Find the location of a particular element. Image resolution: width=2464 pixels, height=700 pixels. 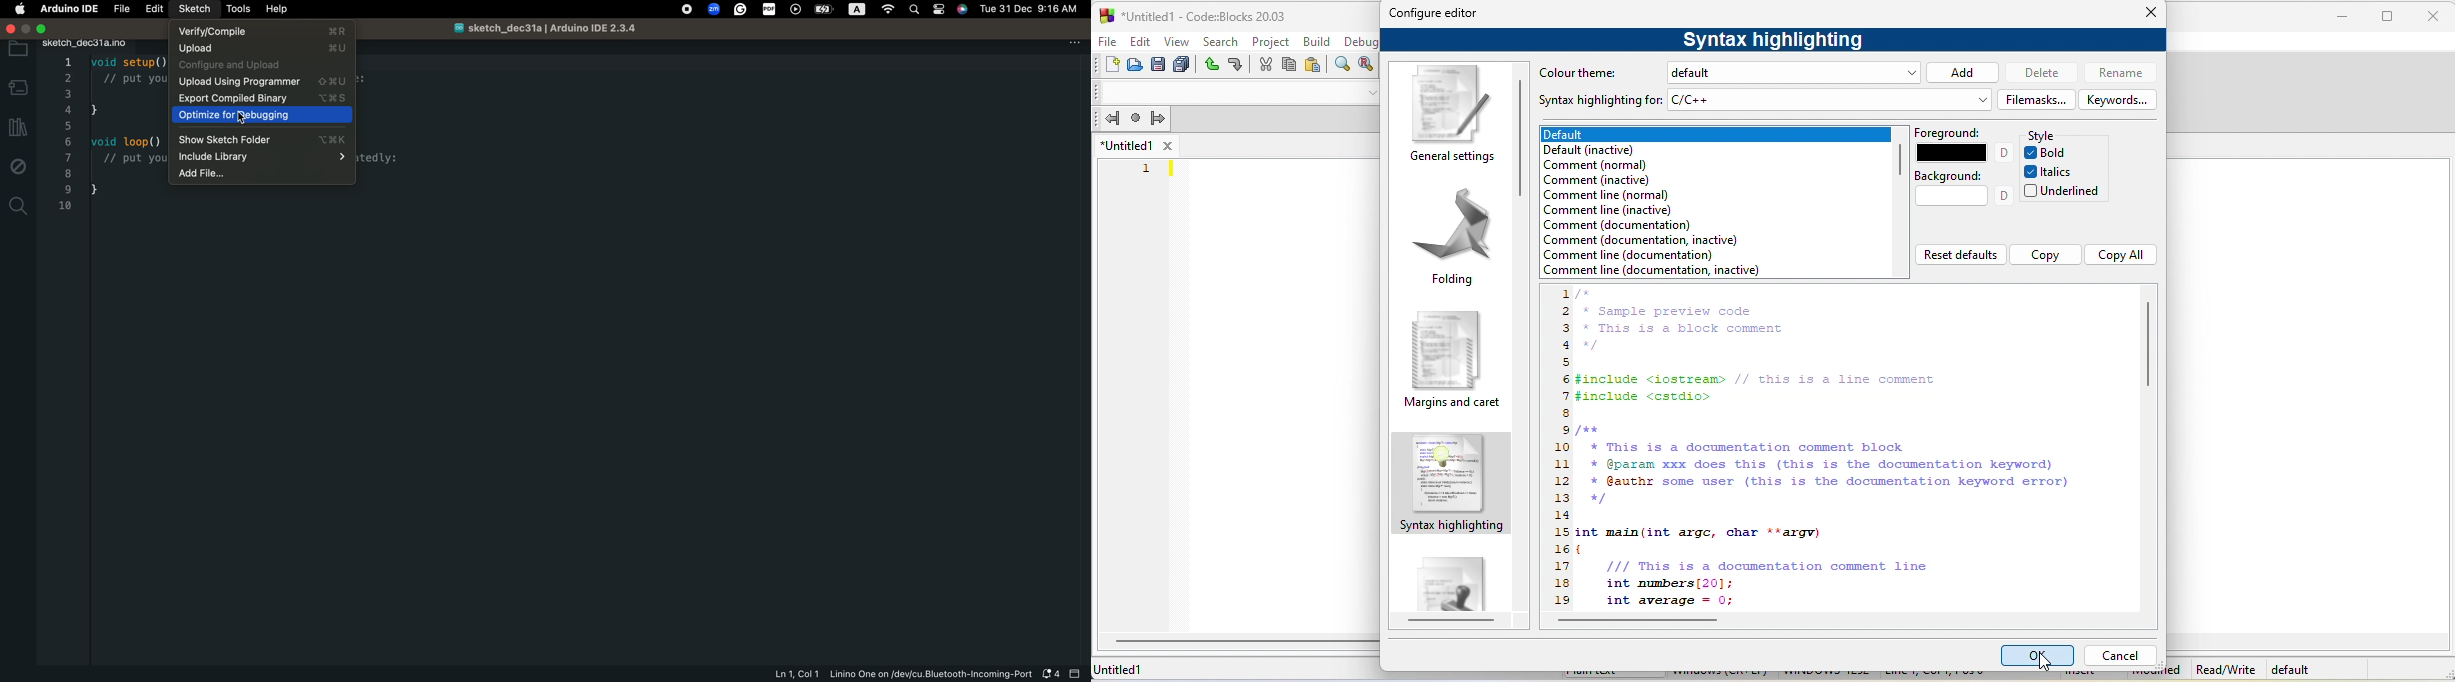

default code is located at coordinates (1451, 577).